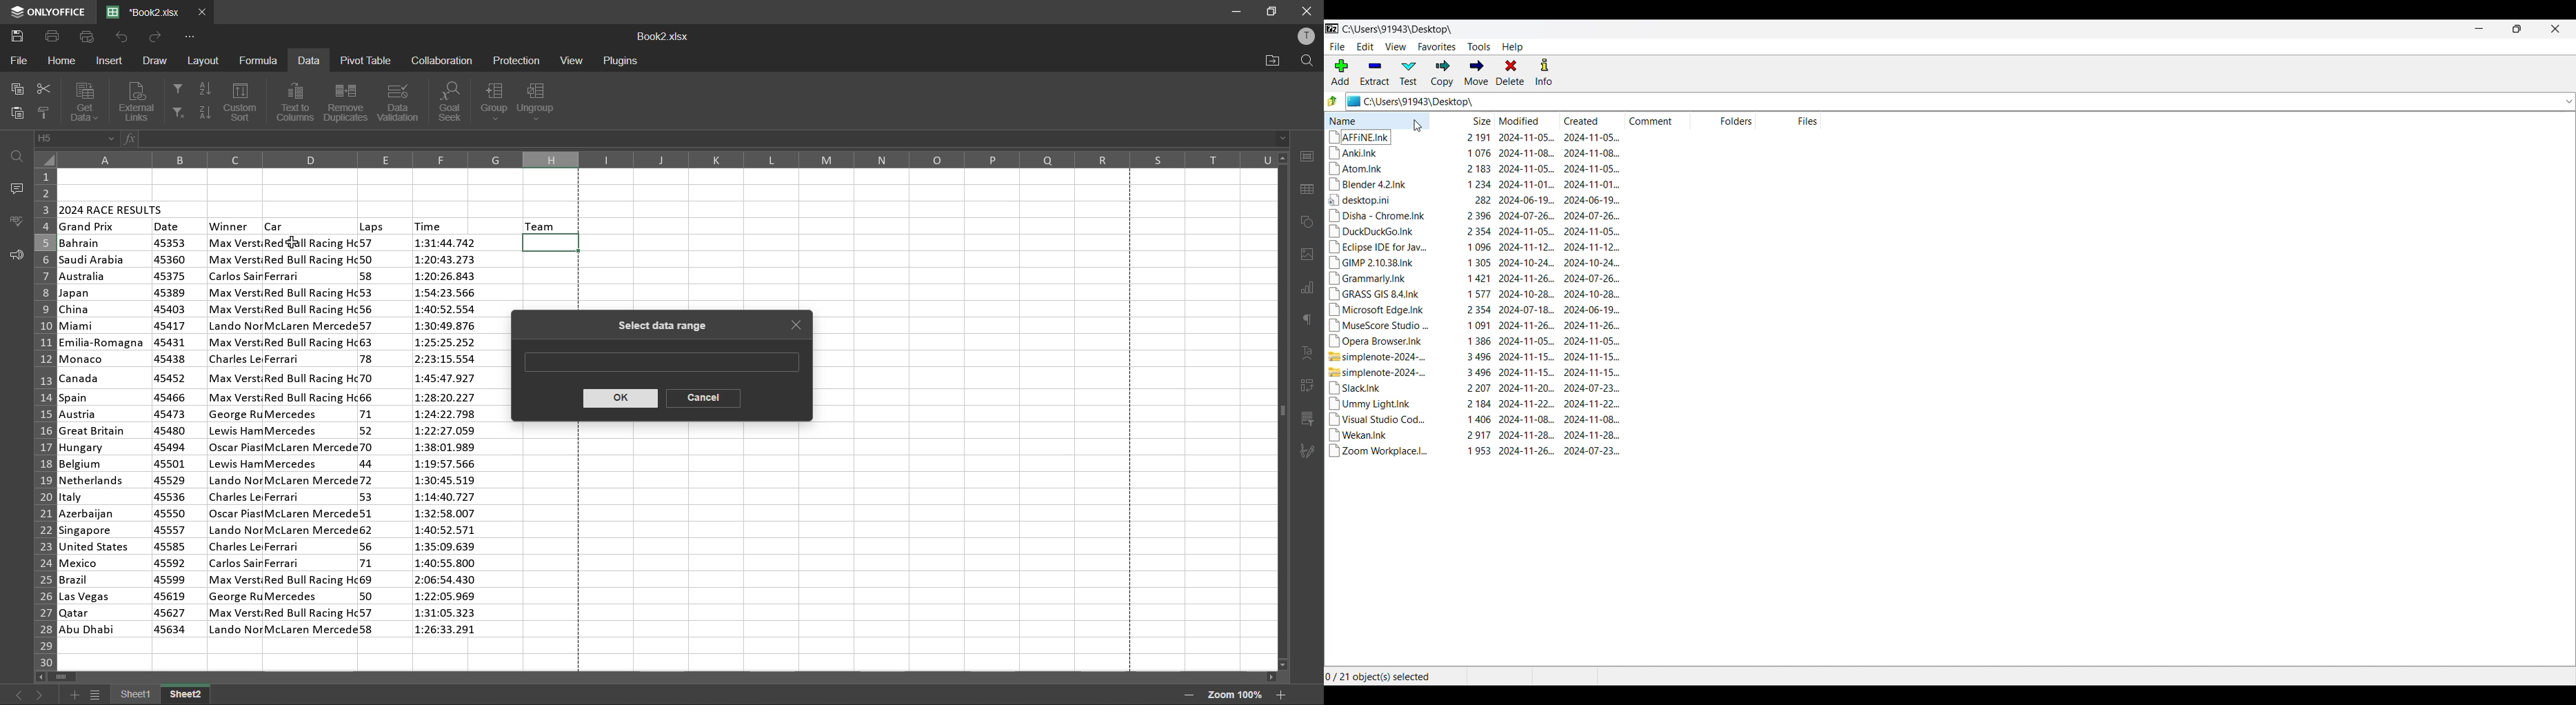 The width and height of the screenshot is (2576, 728). Describe the element at coordinates (1475, 248) in the screenshot. I see `Eclipse IDE for Jav... 1096 2024-11-12. 2024-11-12.` at that location.